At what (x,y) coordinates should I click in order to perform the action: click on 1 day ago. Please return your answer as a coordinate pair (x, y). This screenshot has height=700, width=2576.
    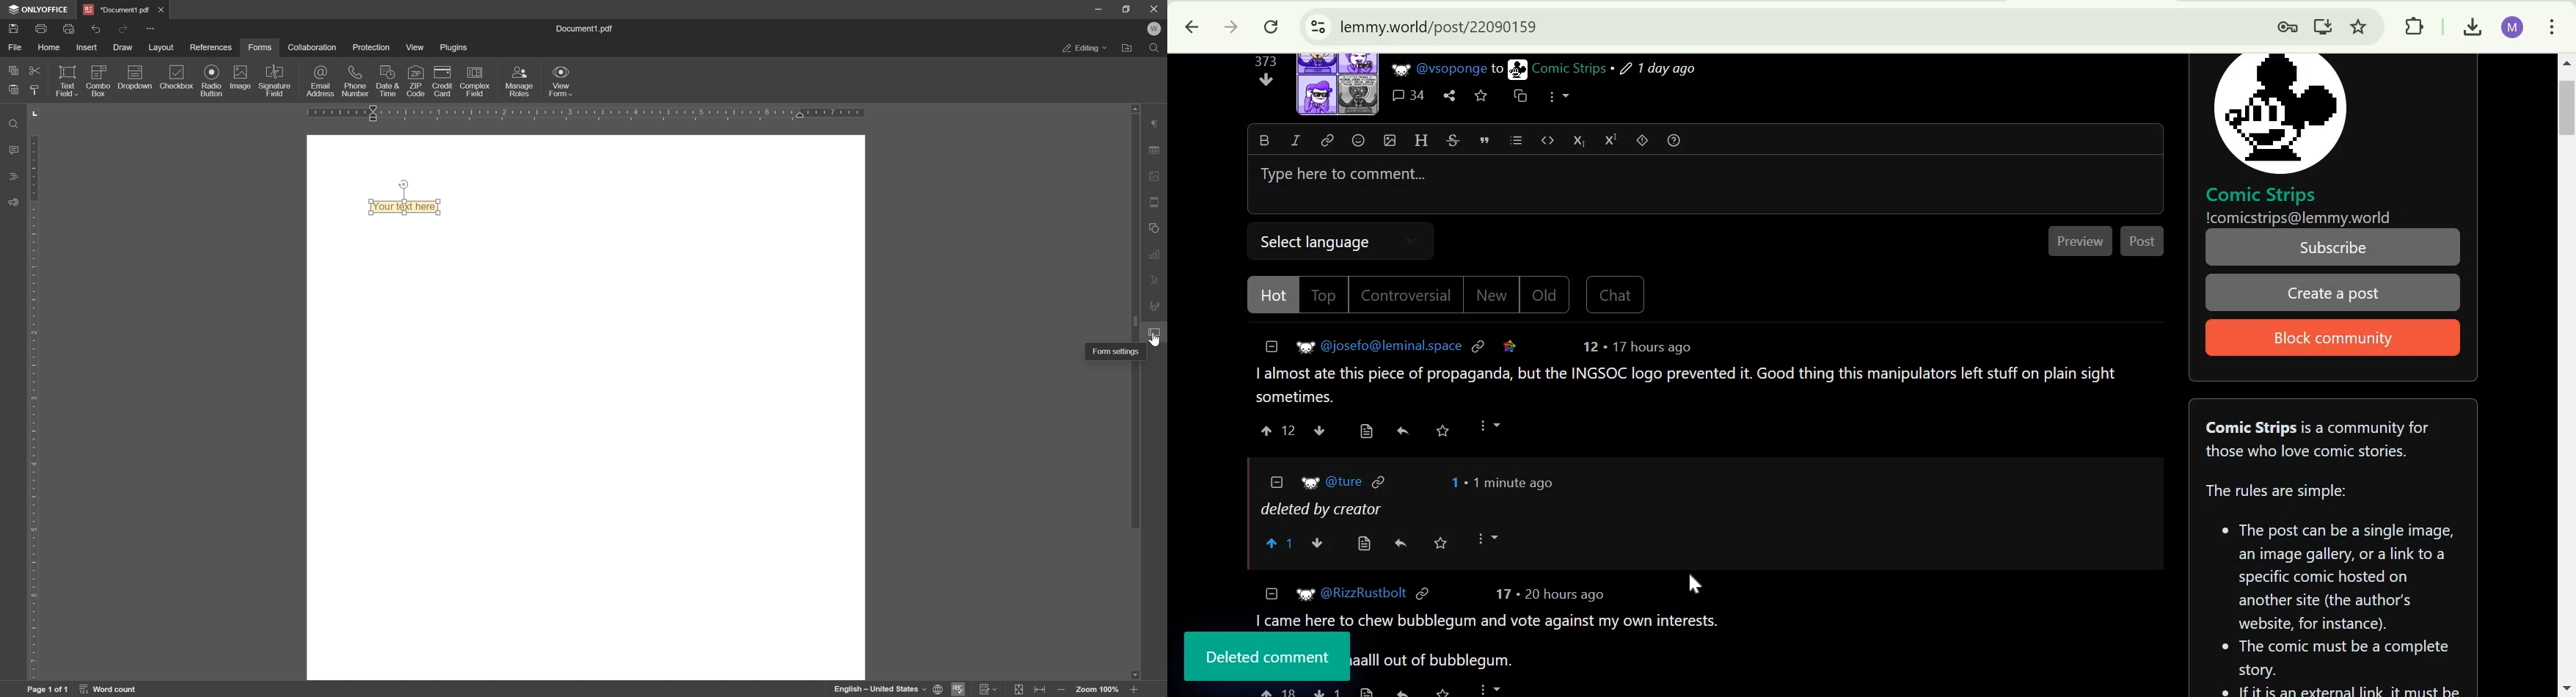
    Looking at the image, I should click on (1658, 69).